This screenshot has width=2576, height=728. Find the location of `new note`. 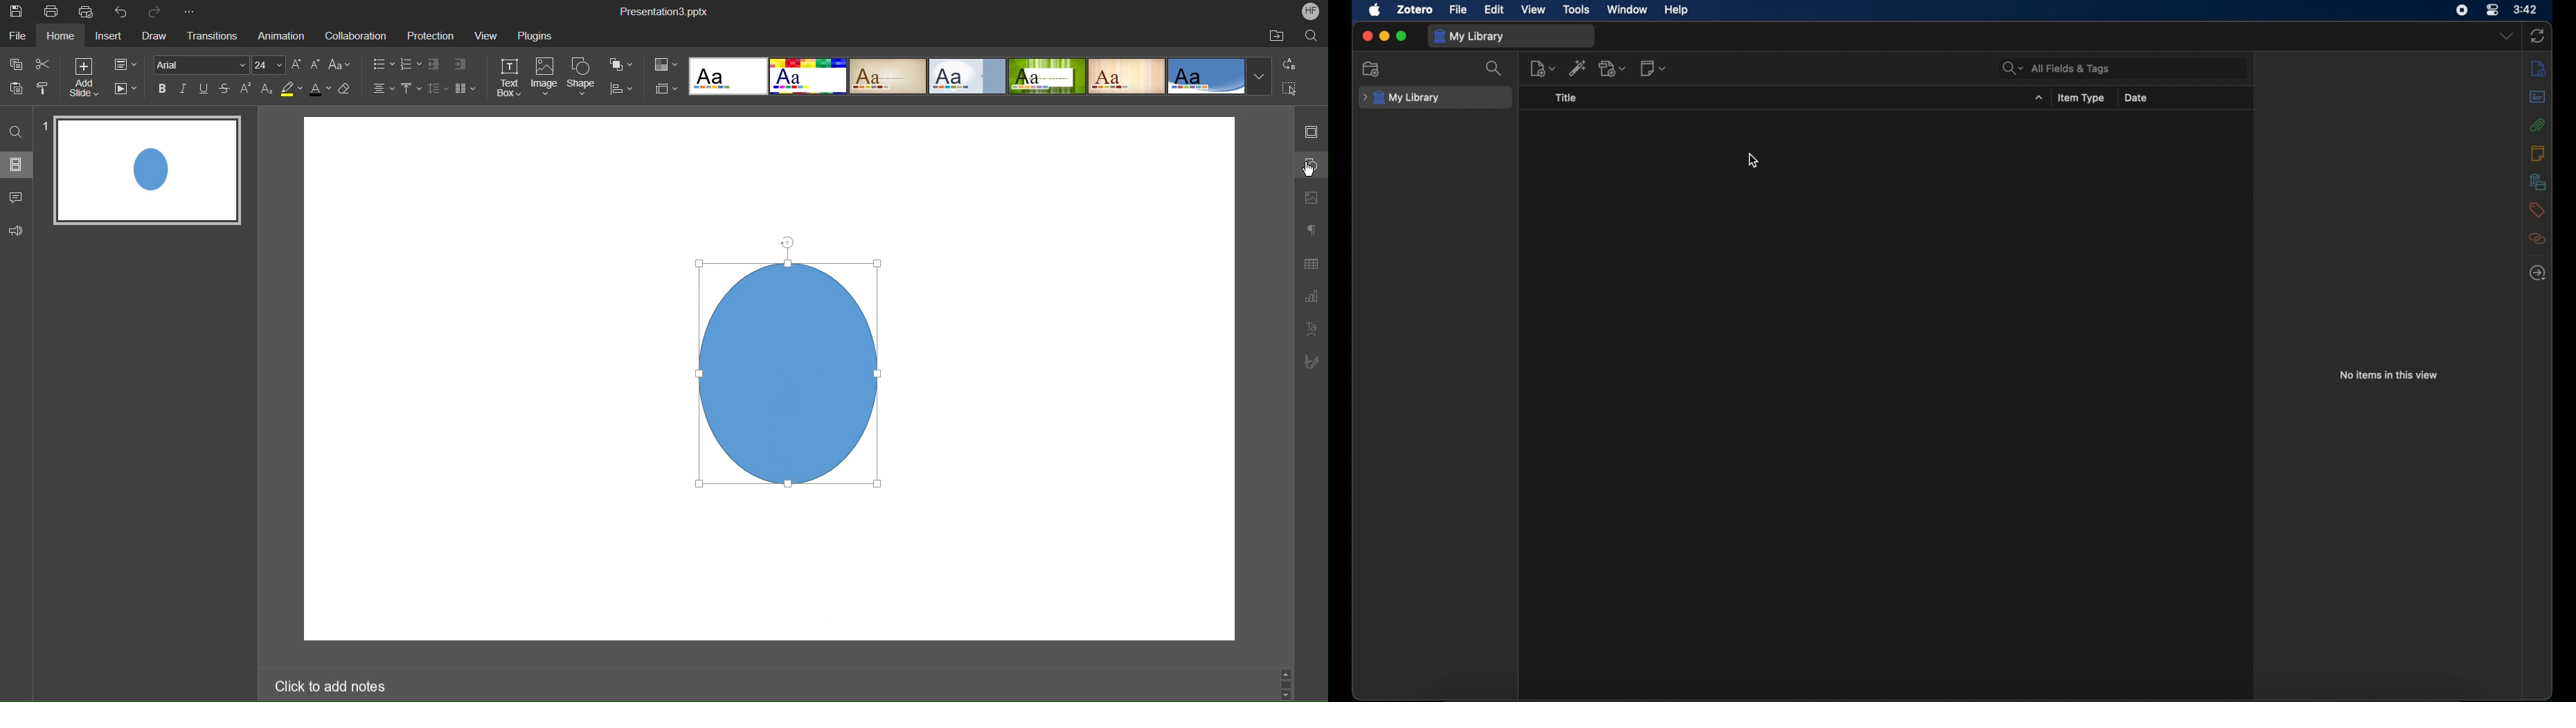

new note is located at coordinates (1653, 69).